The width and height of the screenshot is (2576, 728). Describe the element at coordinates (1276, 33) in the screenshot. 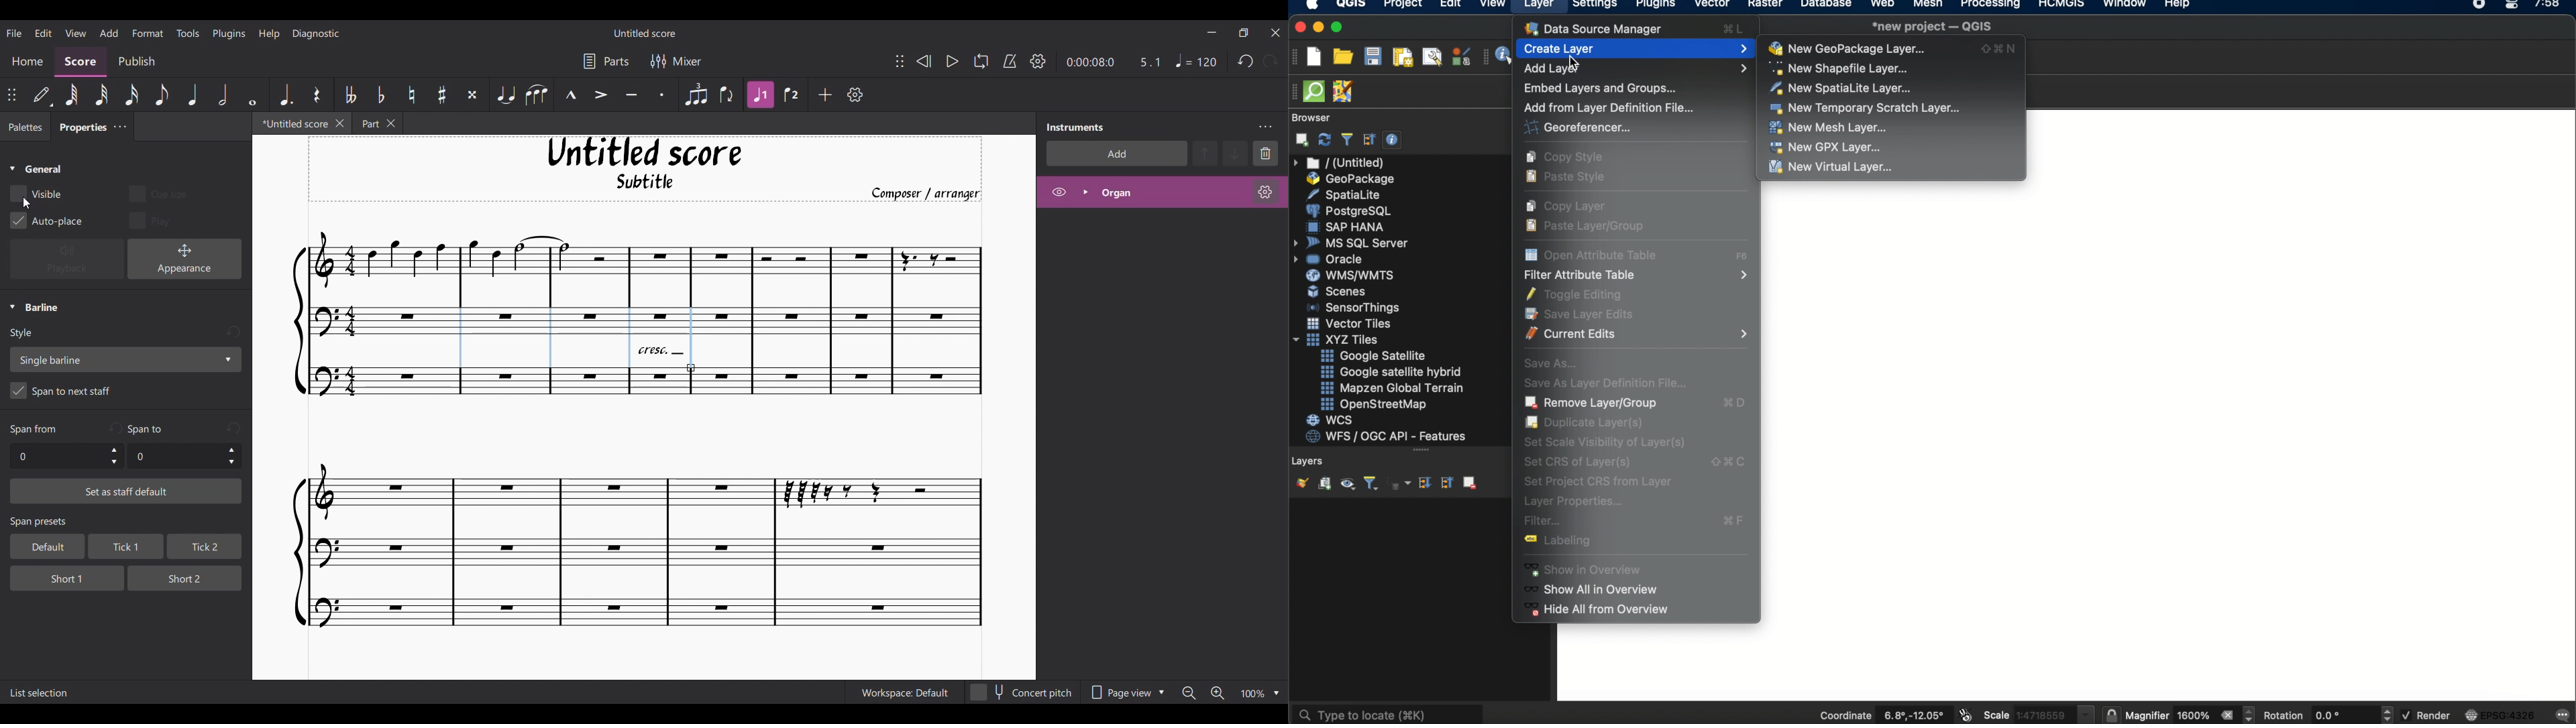

I see `Close interface` at that location.